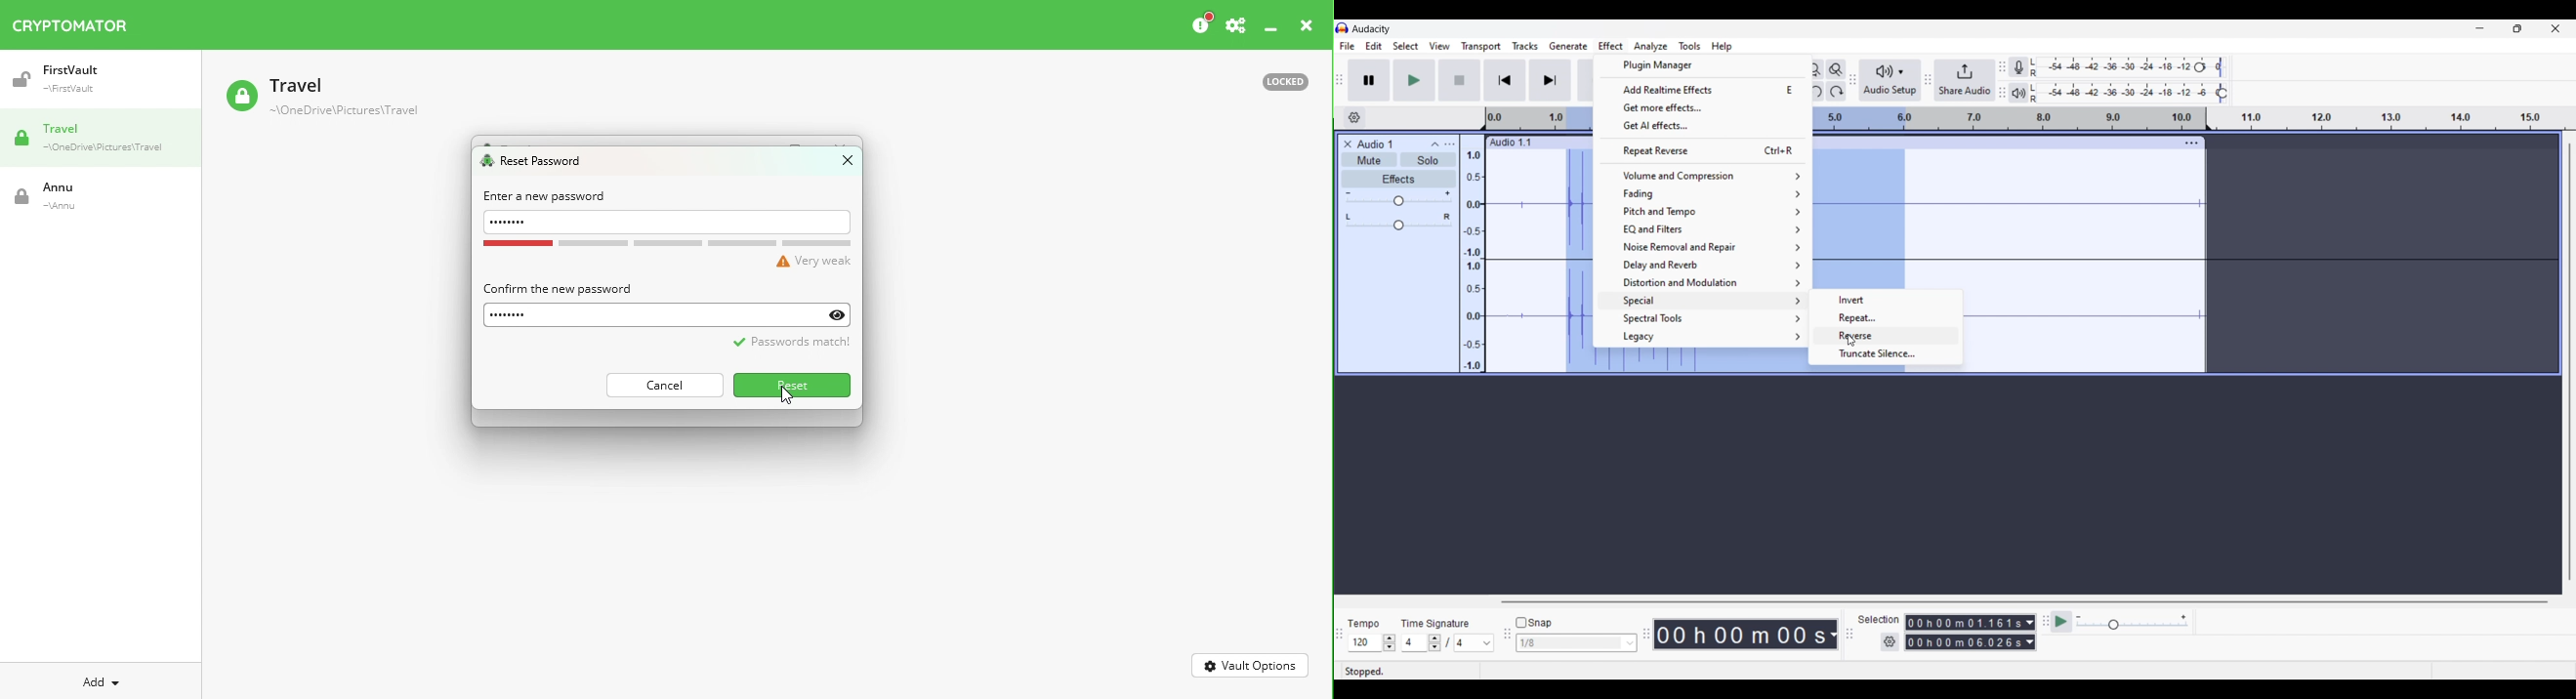 The height and width of the screenshot is (700, 2576). I want to click on Name of audio track, so click(1375, 144).